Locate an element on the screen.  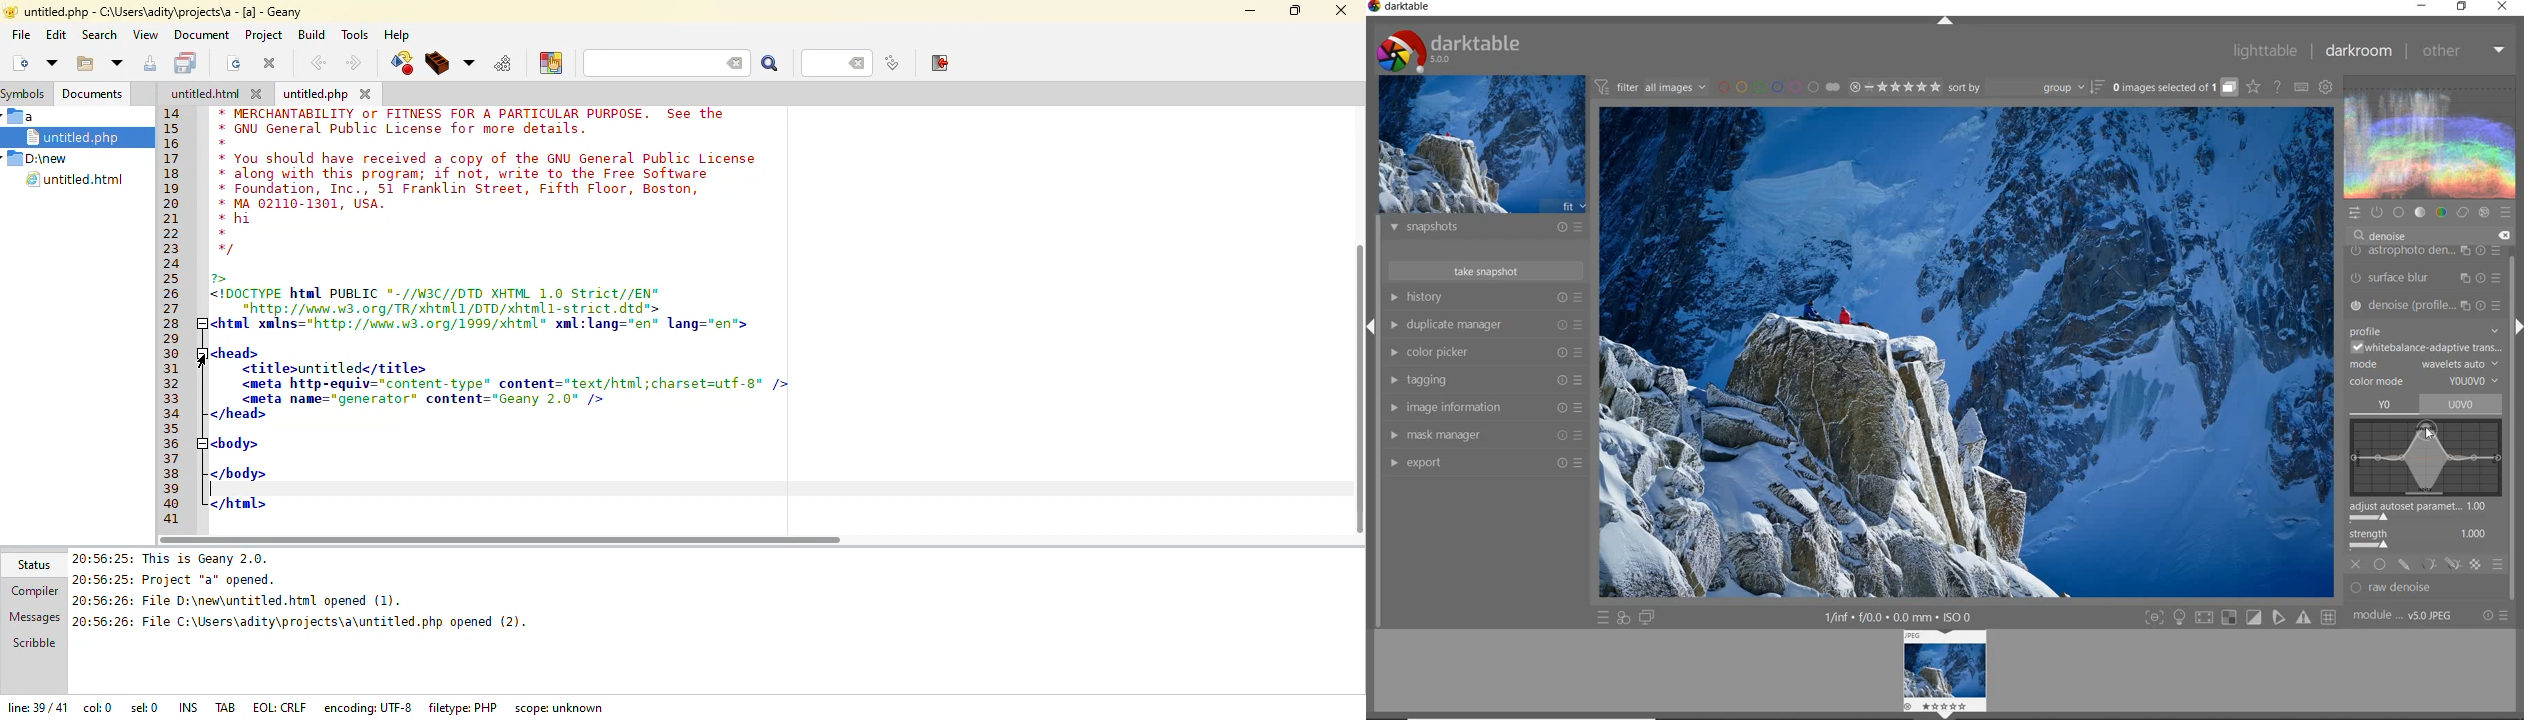
status is located at coordinates (36, 567).